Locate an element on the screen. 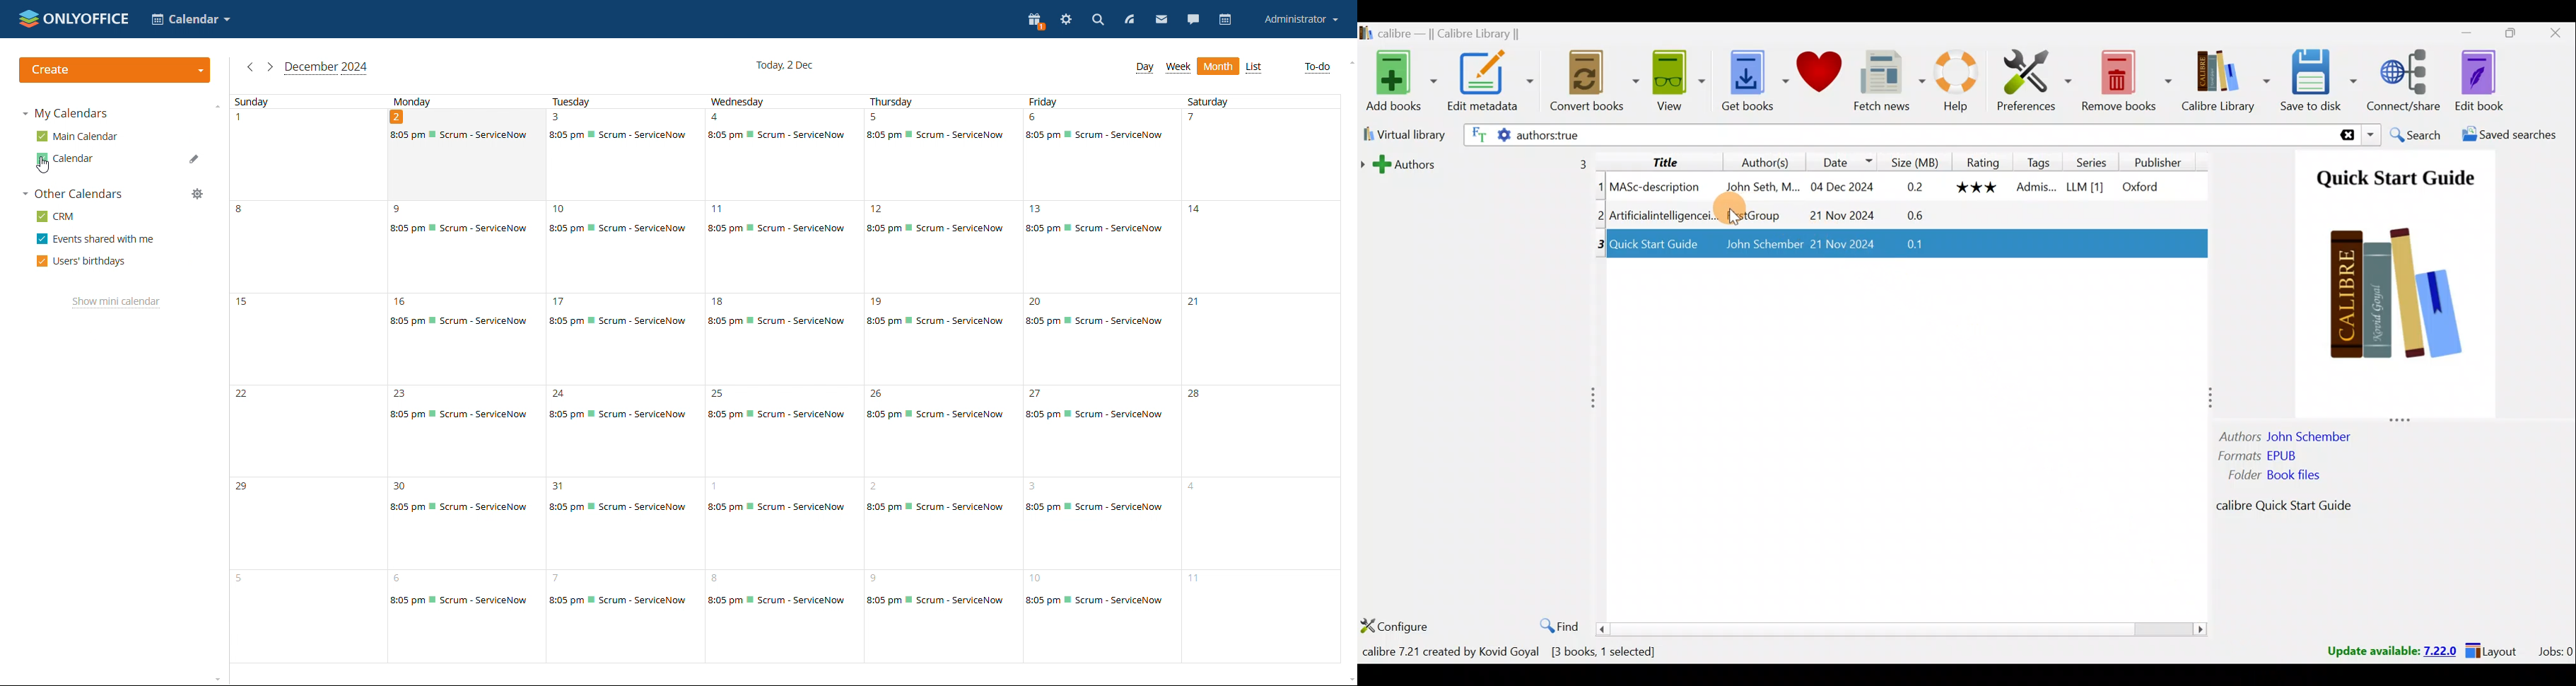  sunday is located at coordinates (308, 379).